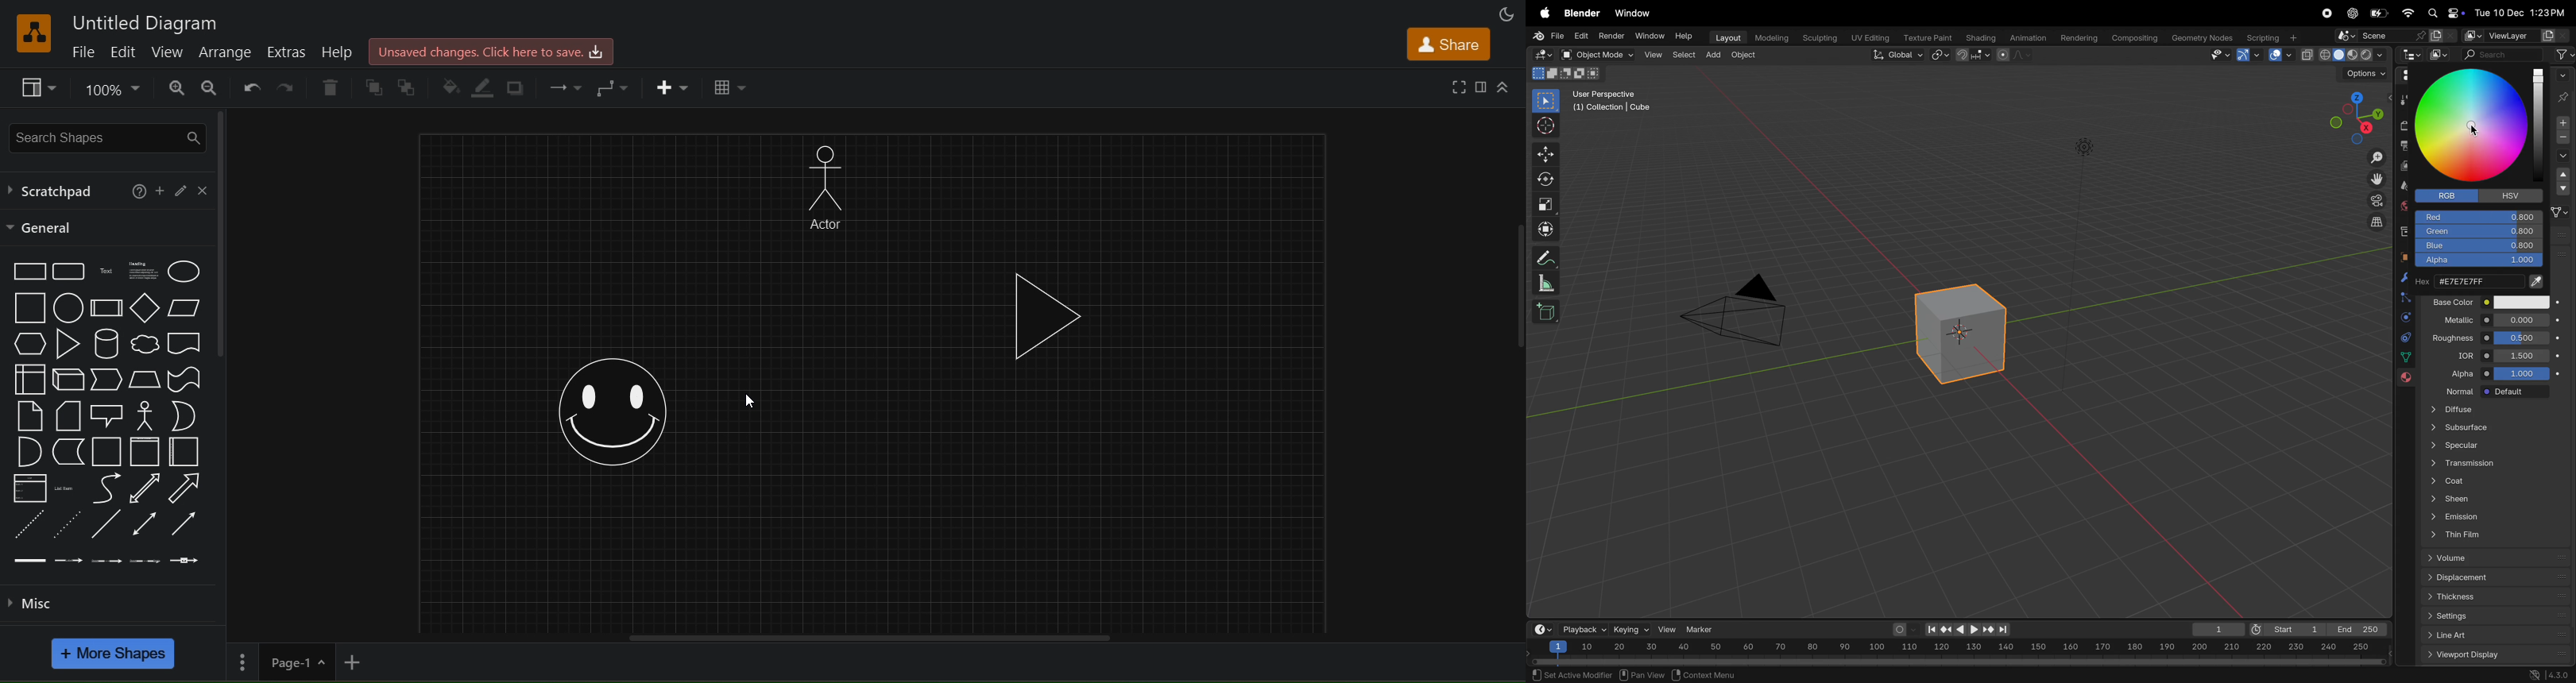  I want to click on output, so click(2401, 146).